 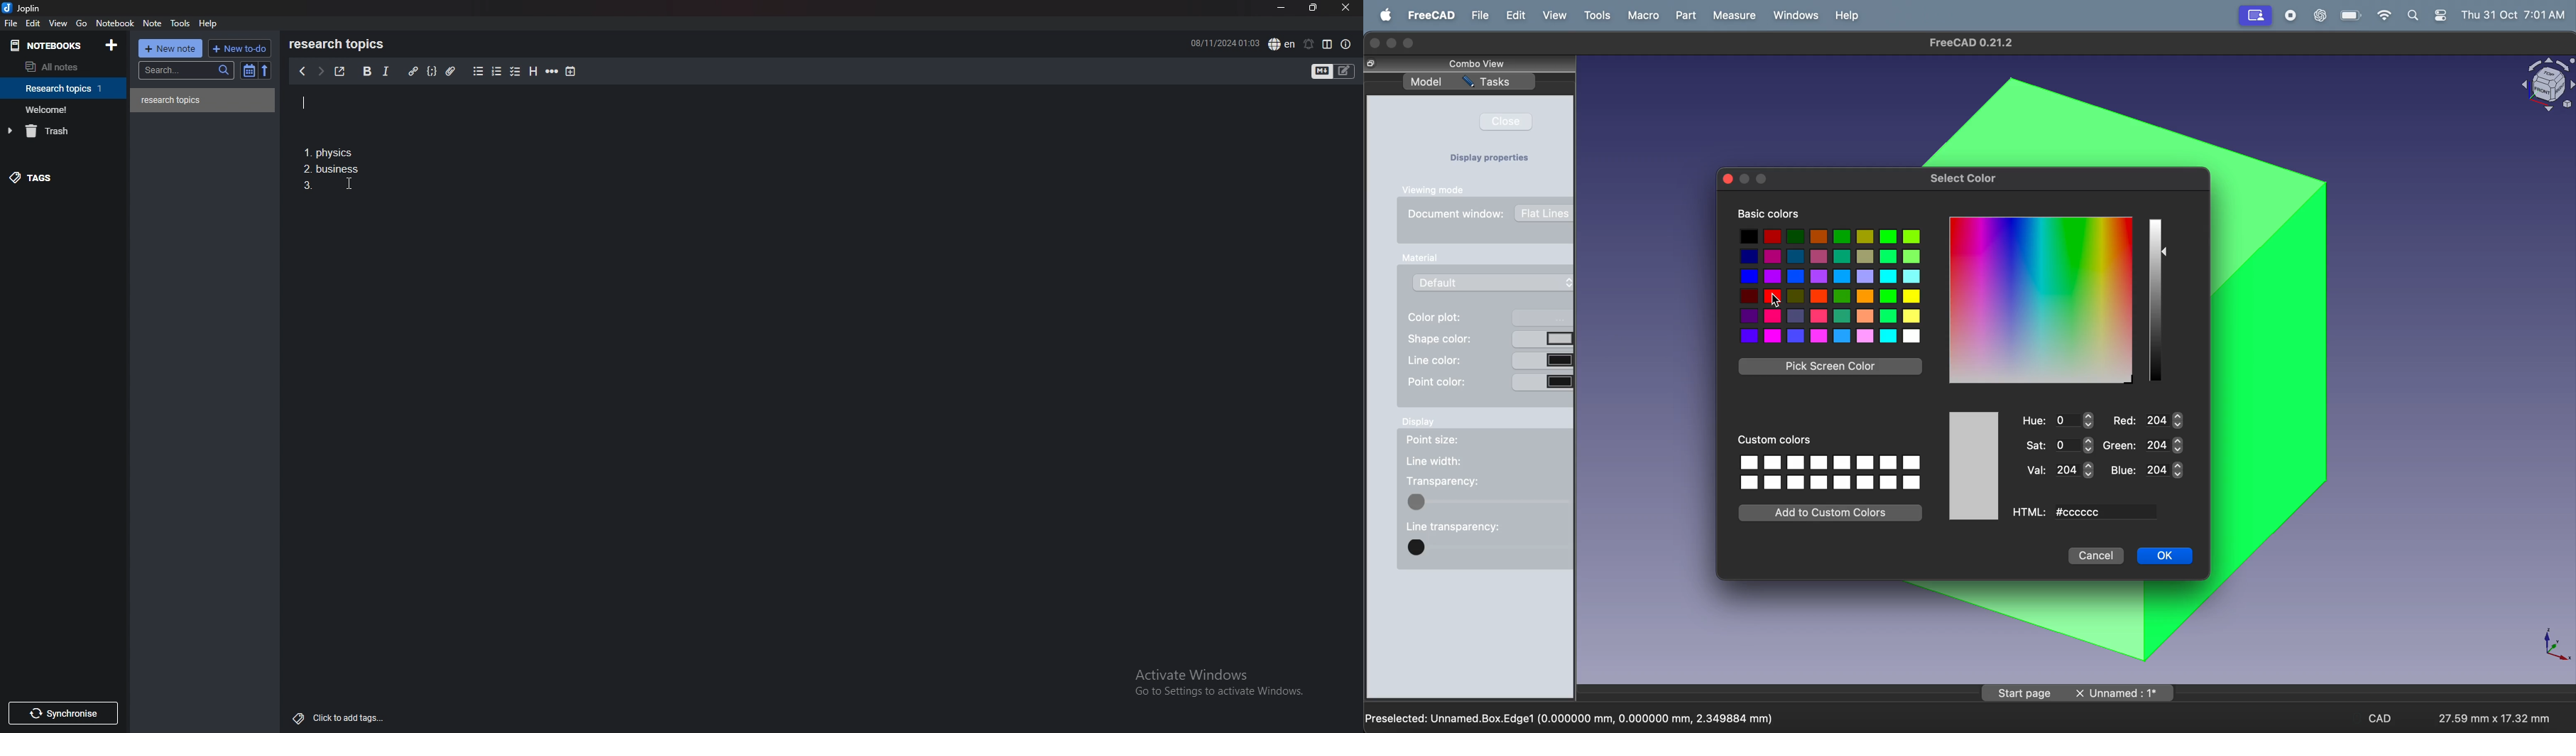 What do you see at coordinates (302, 72) in the screenshot?
I see `previous` at bounding box center [302, 72].